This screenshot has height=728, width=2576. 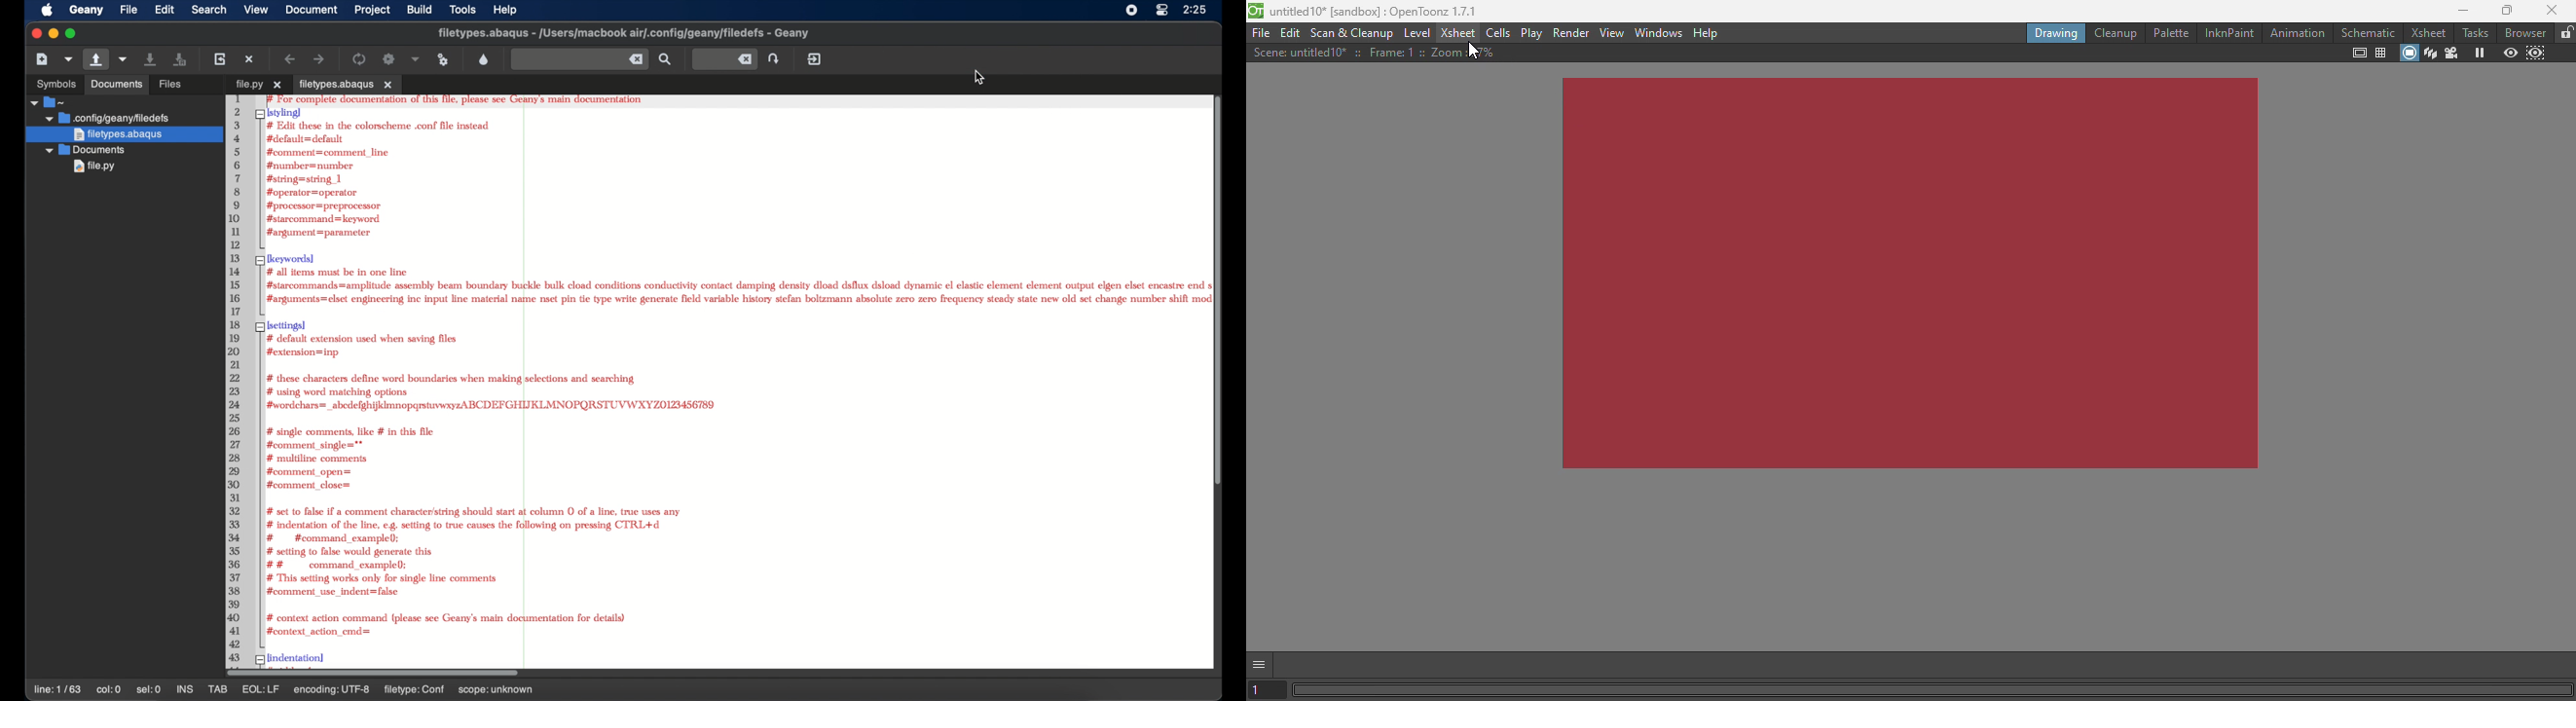 What do you see at coordinates (1354, 32) in the screenshot?
I see `Scan & Cleanup` at bounding box center [1354, 32].